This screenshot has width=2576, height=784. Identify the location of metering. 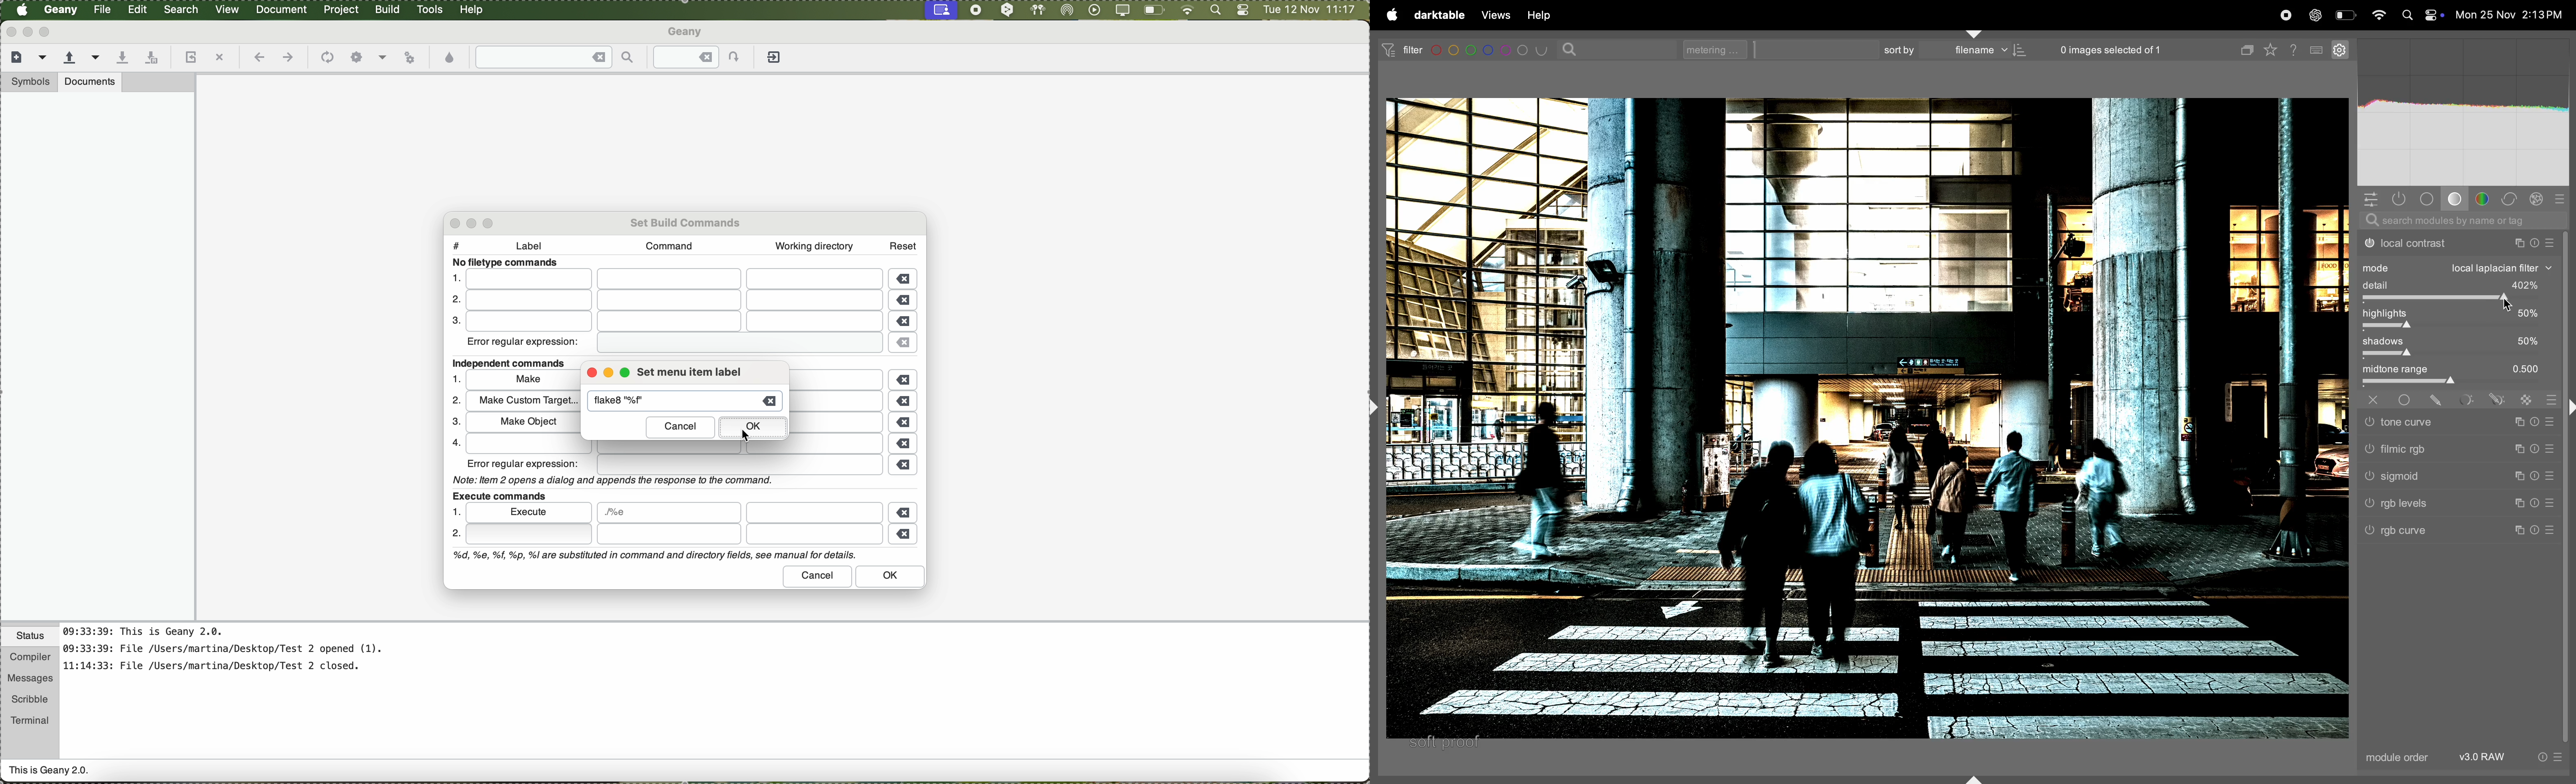
(1719, 49).